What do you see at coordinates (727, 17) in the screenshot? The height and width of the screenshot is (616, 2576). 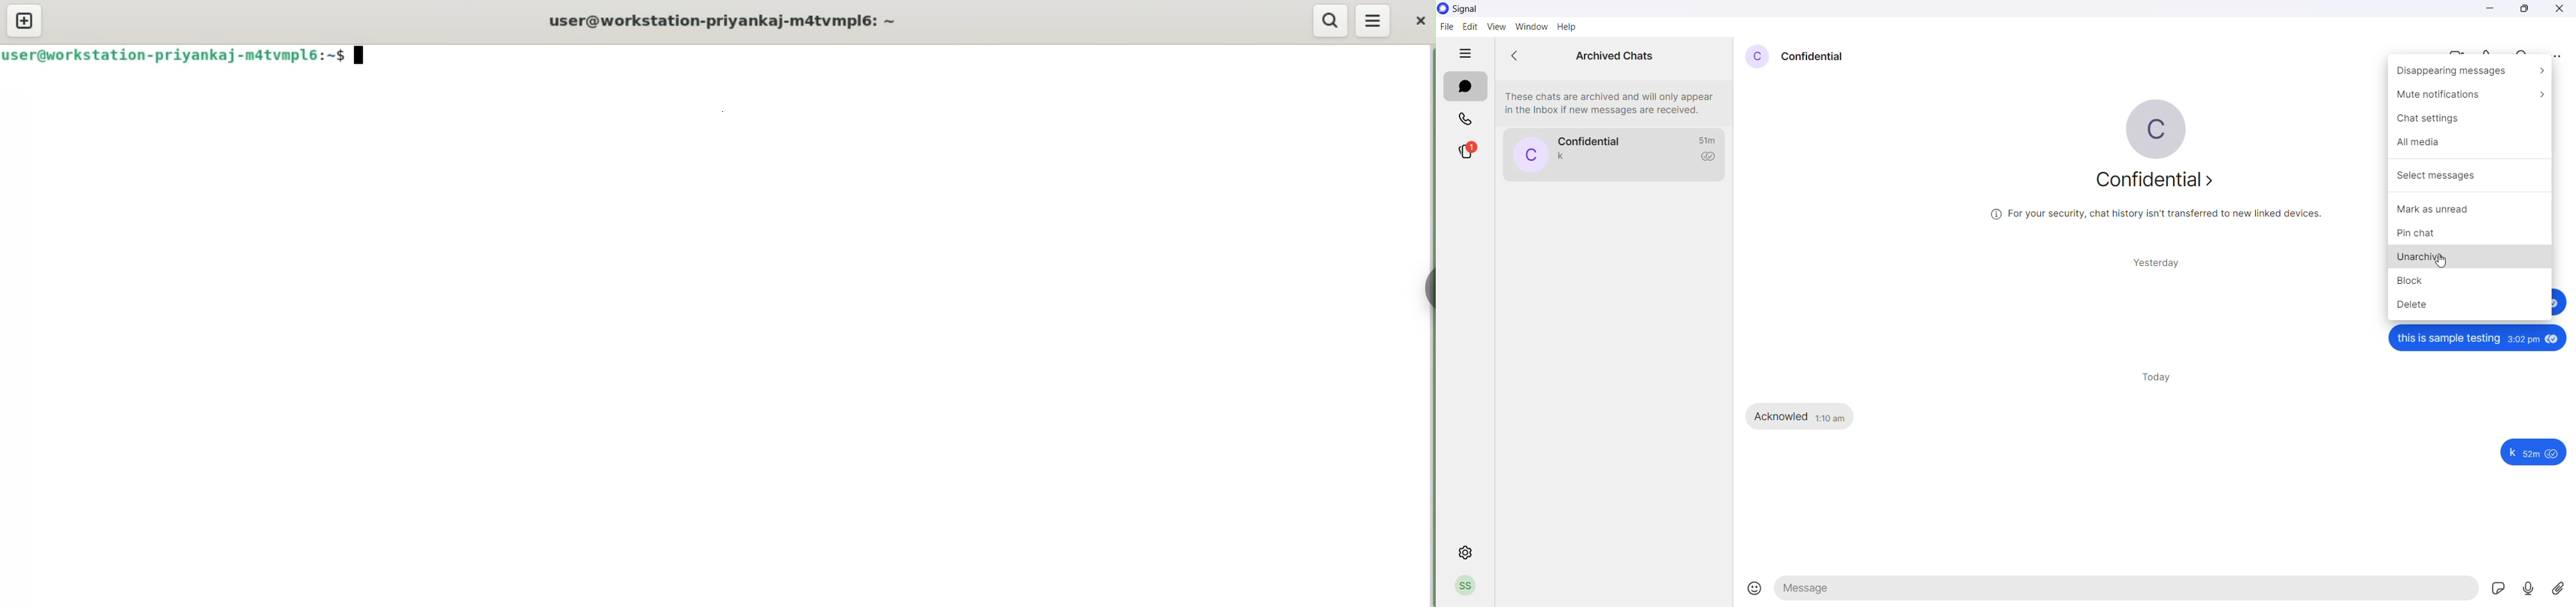 I see `user@workstation-priyankaj-m4tvmpl6:~` at bounding box center [727, 17].